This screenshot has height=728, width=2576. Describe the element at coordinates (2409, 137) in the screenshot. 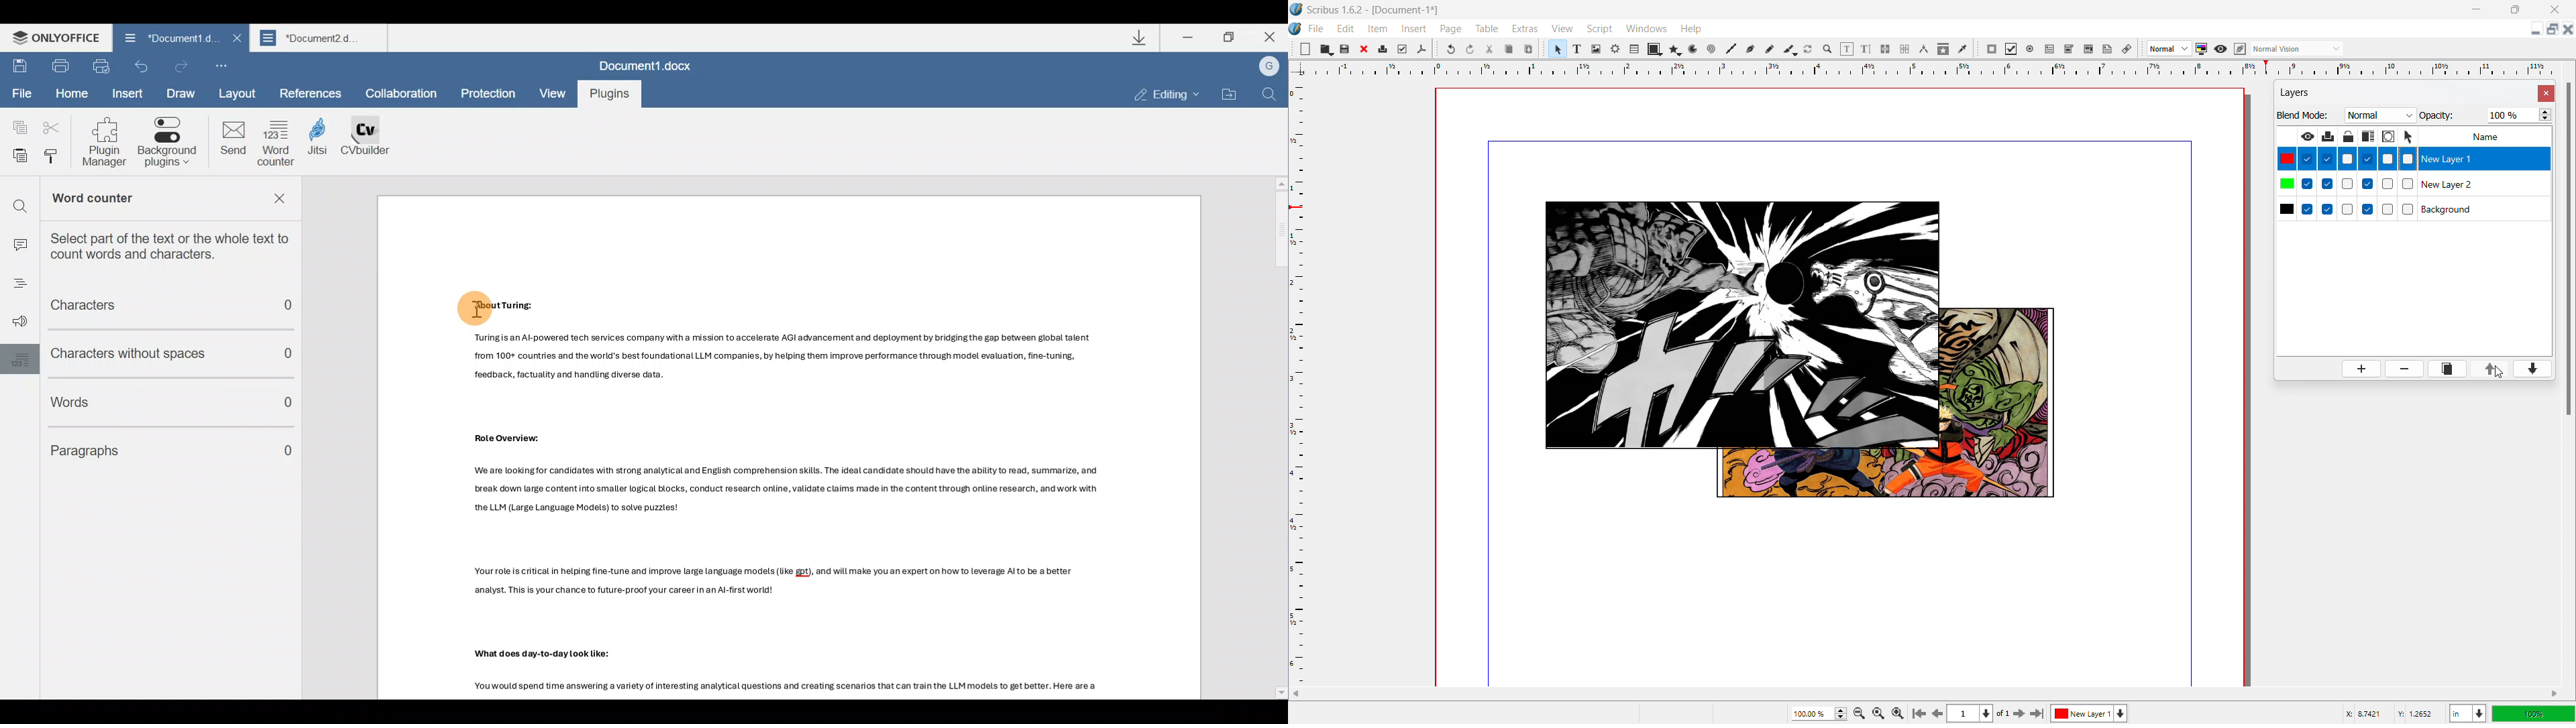

I see `select objects on layer` at that location.